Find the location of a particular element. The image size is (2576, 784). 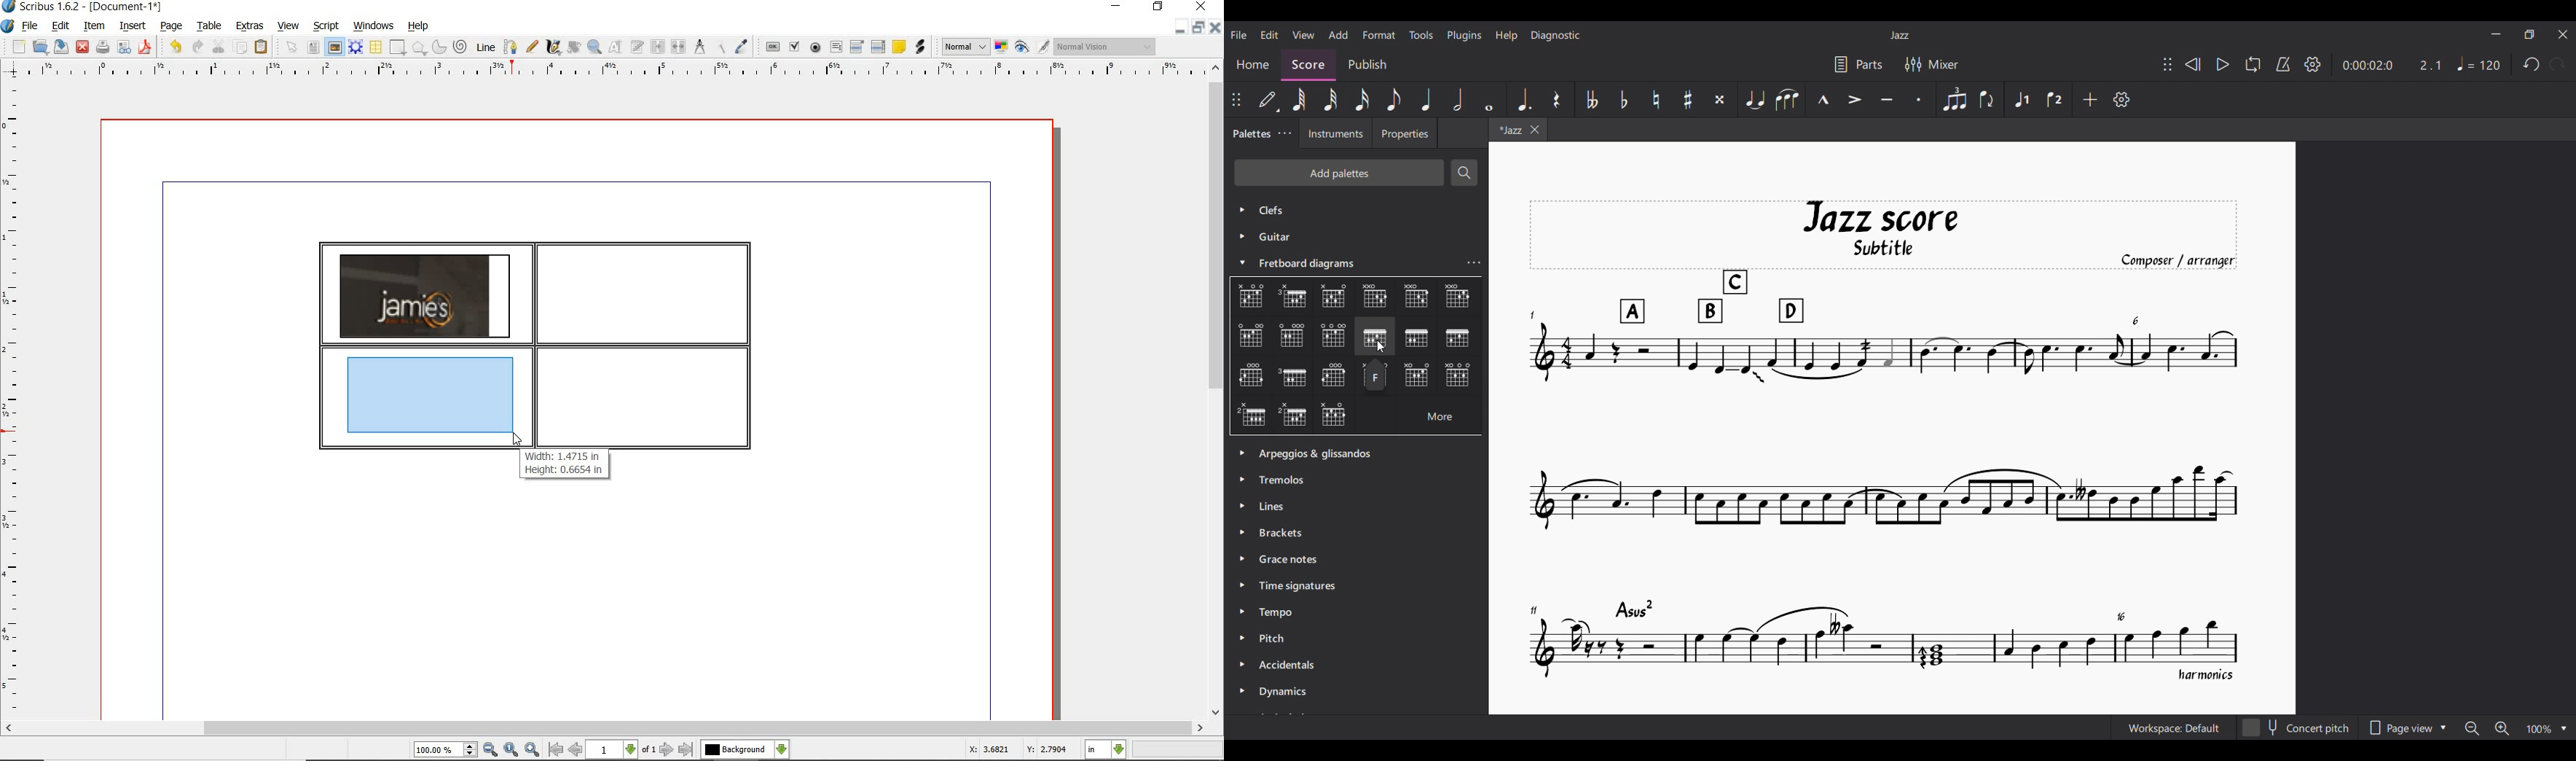

go to next page is located at coordinates (667, 749).